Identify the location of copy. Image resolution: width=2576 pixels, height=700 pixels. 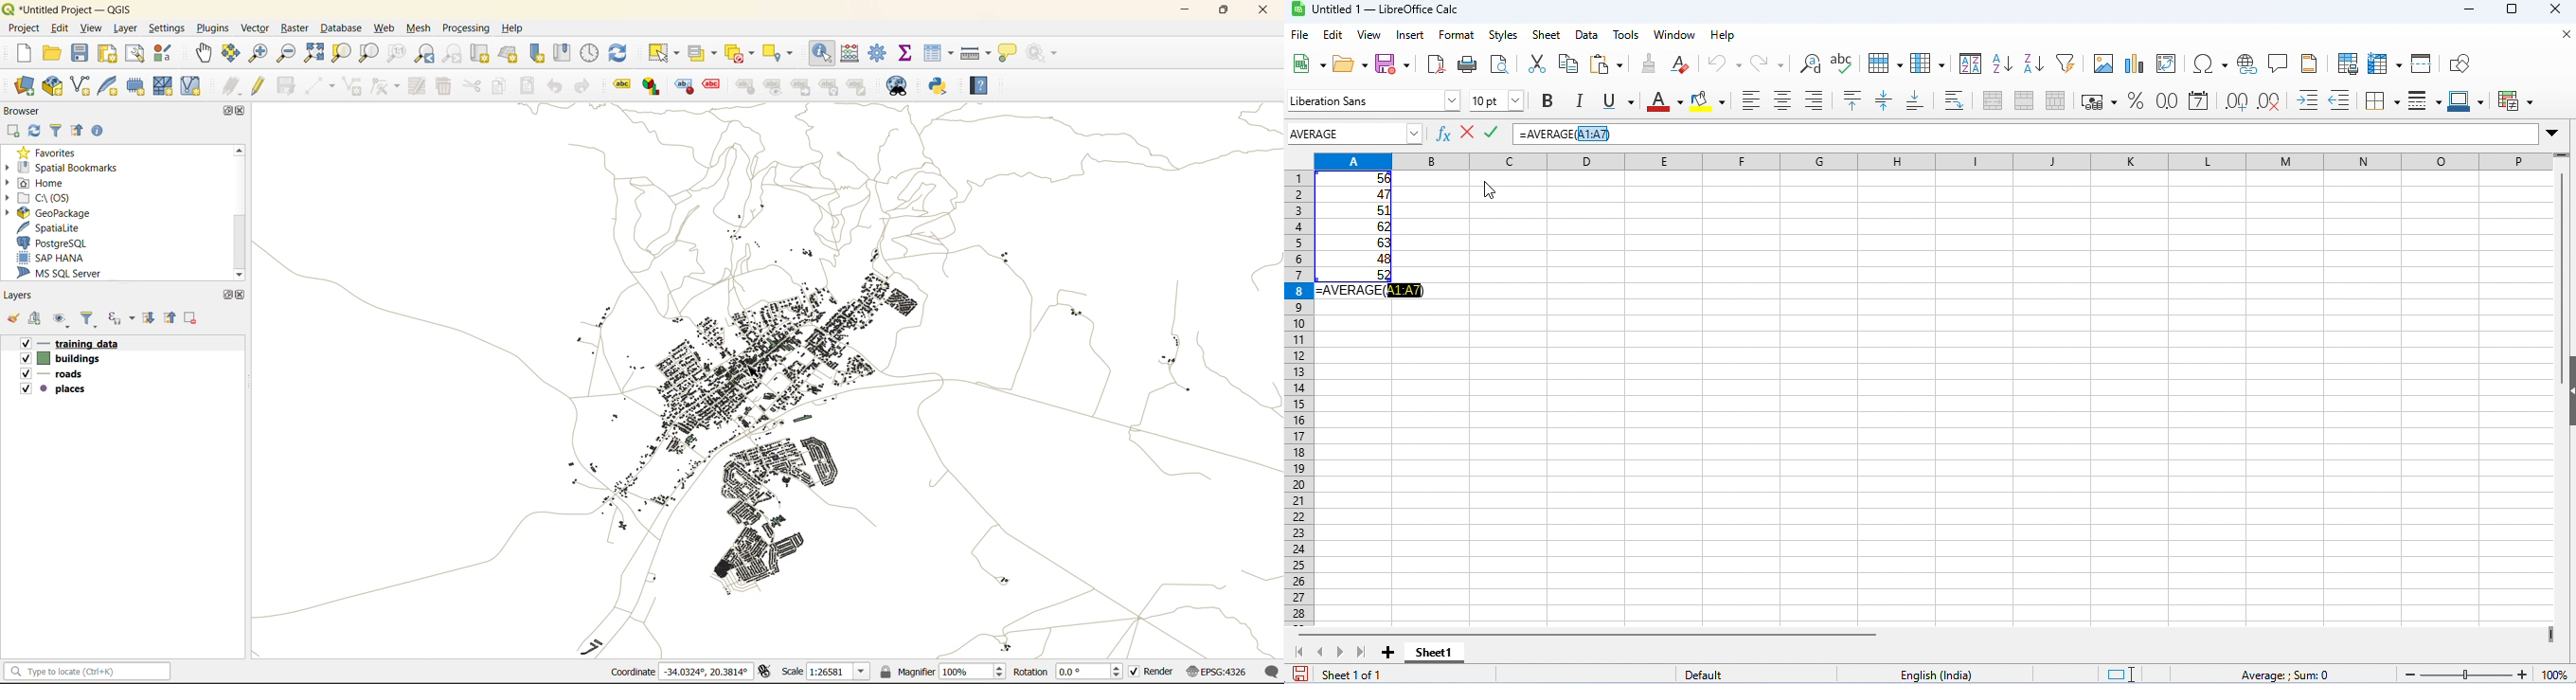
(502, 87).